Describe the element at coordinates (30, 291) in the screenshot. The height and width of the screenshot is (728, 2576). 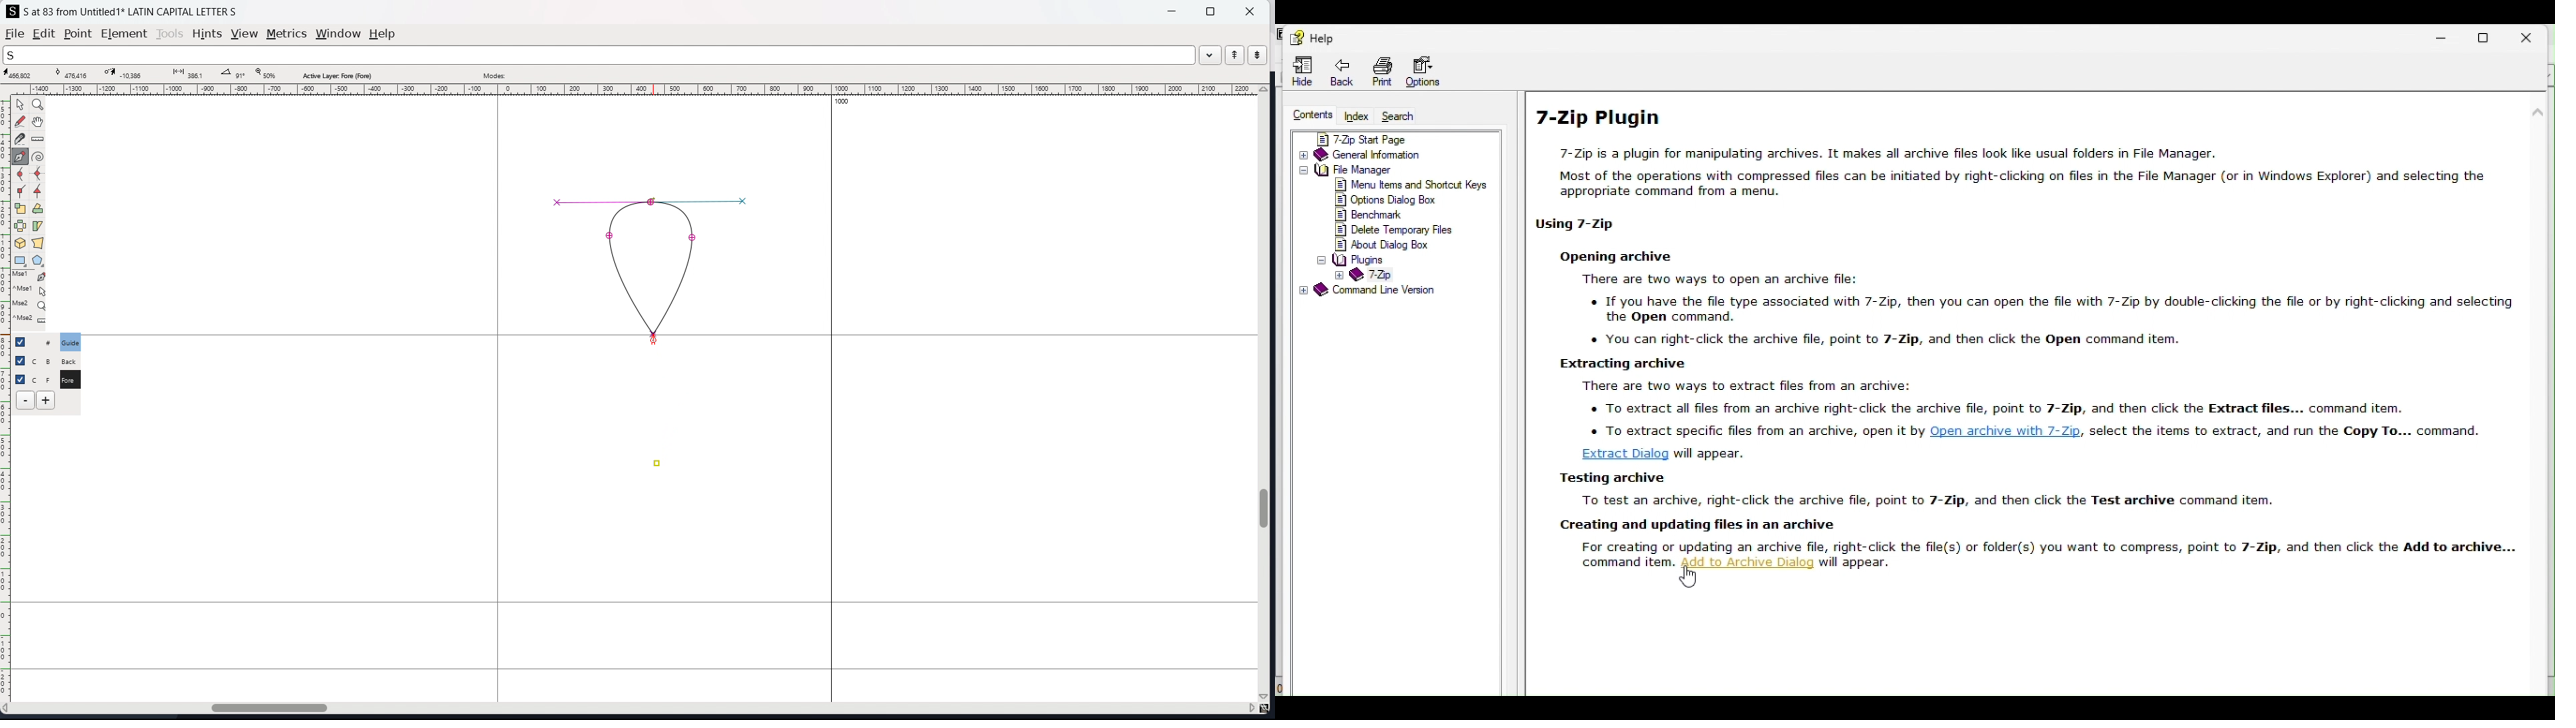
I see `^Mse1` at that location.